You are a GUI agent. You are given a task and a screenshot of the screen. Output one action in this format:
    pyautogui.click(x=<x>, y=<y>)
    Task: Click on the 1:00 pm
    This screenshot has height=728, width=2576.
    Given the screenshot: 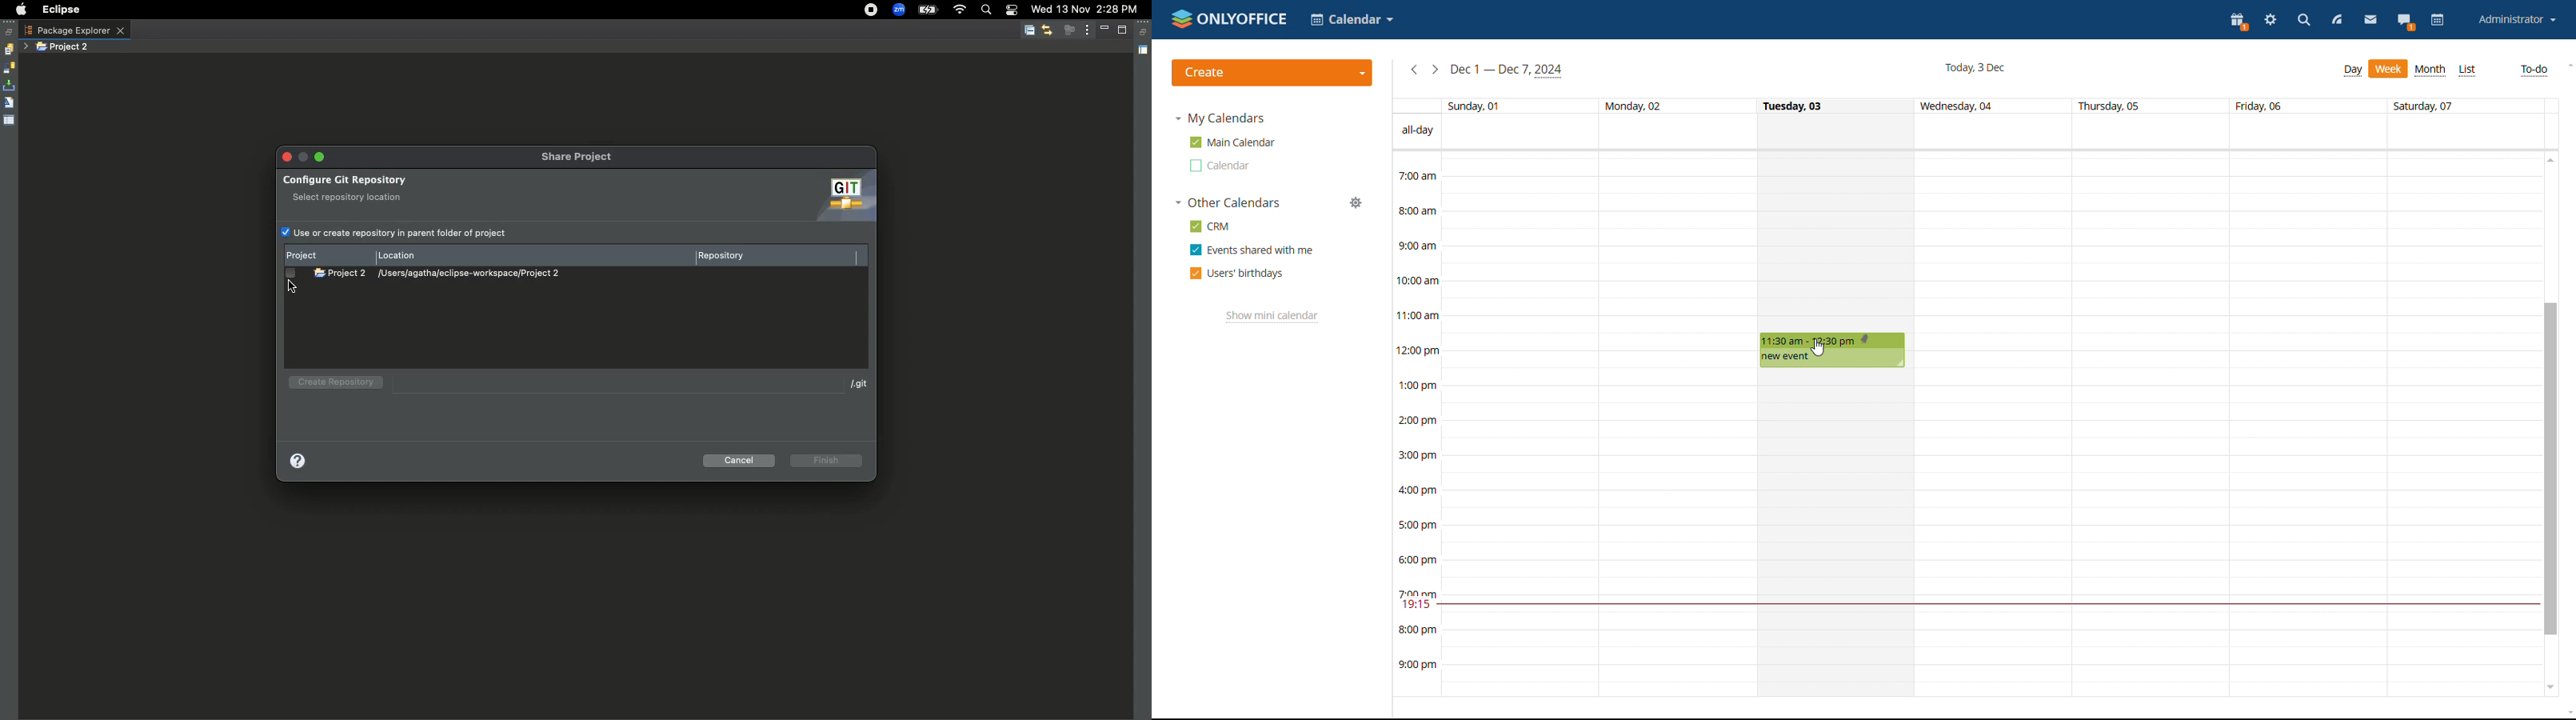 What is the action you would take?
    pyautogui.click(x=1419, y=385)
    